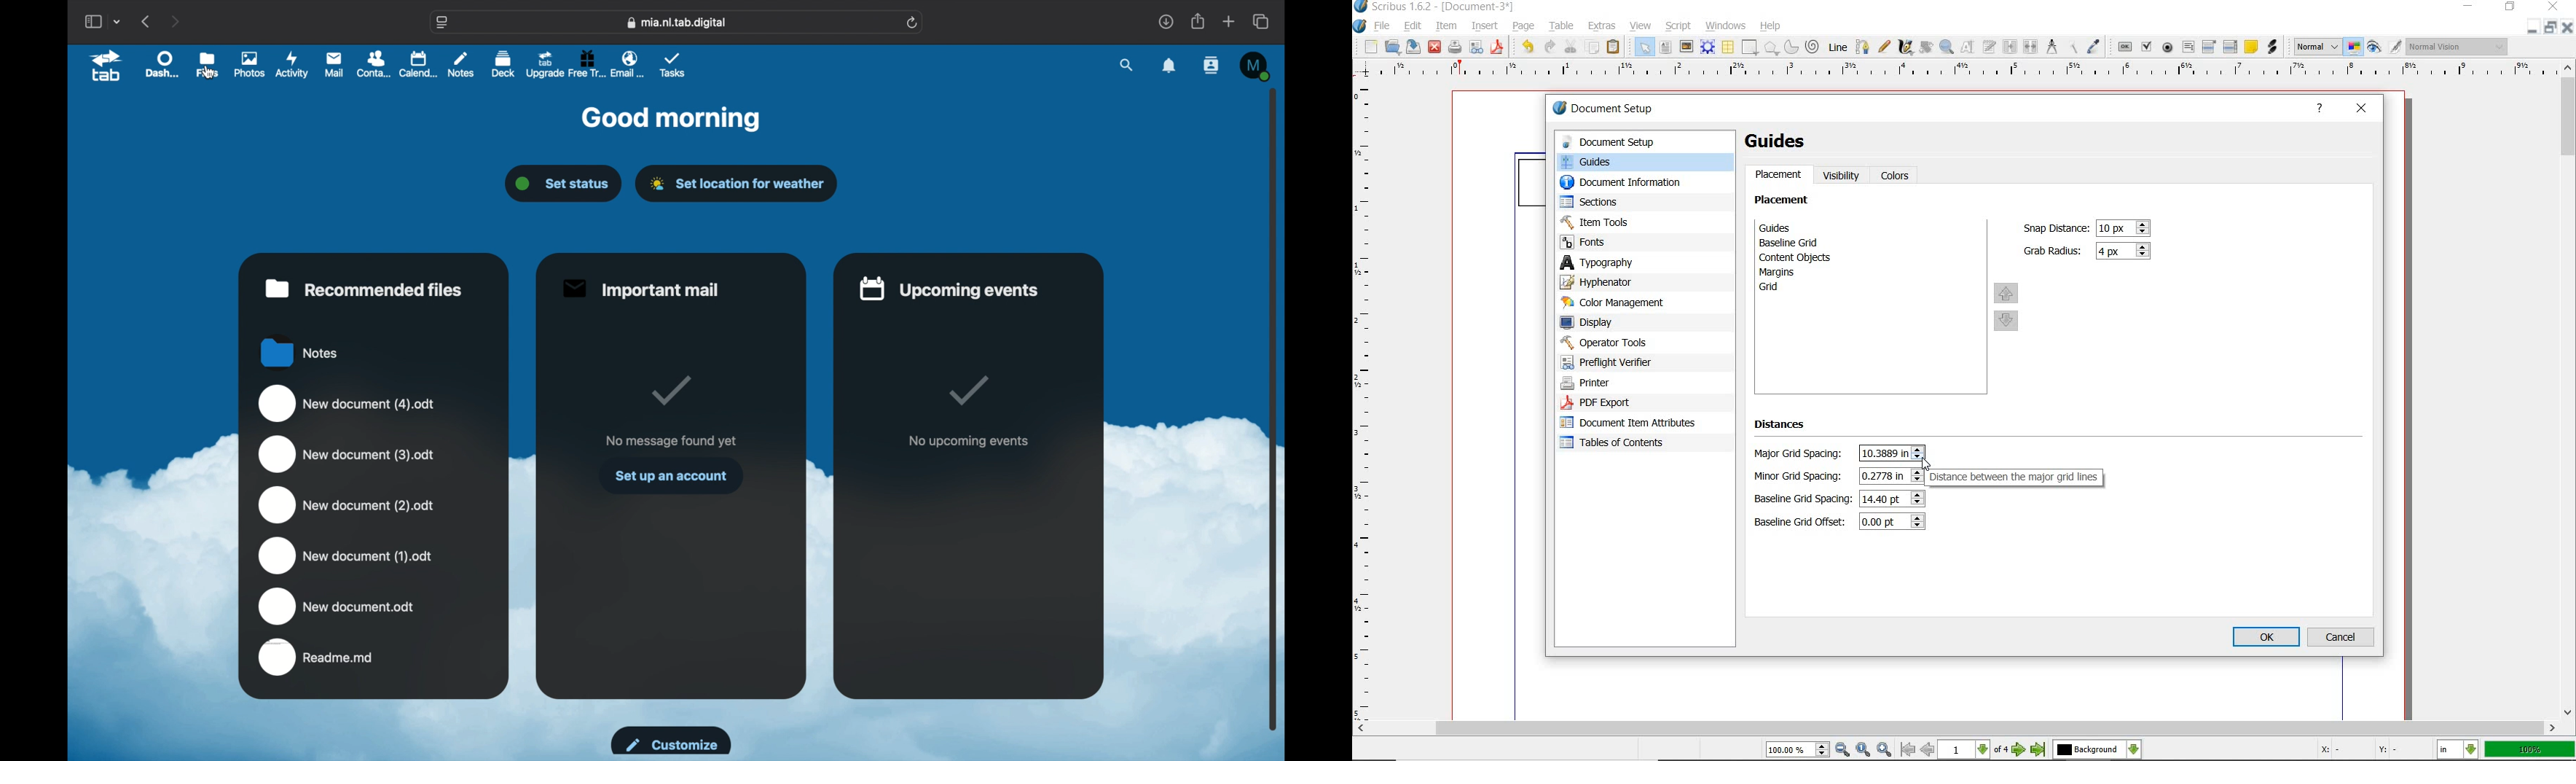  What do you see at coordinates (1631, 422) in the screenshot?
I see `document item attributes` at bounding box center [1631, 422].